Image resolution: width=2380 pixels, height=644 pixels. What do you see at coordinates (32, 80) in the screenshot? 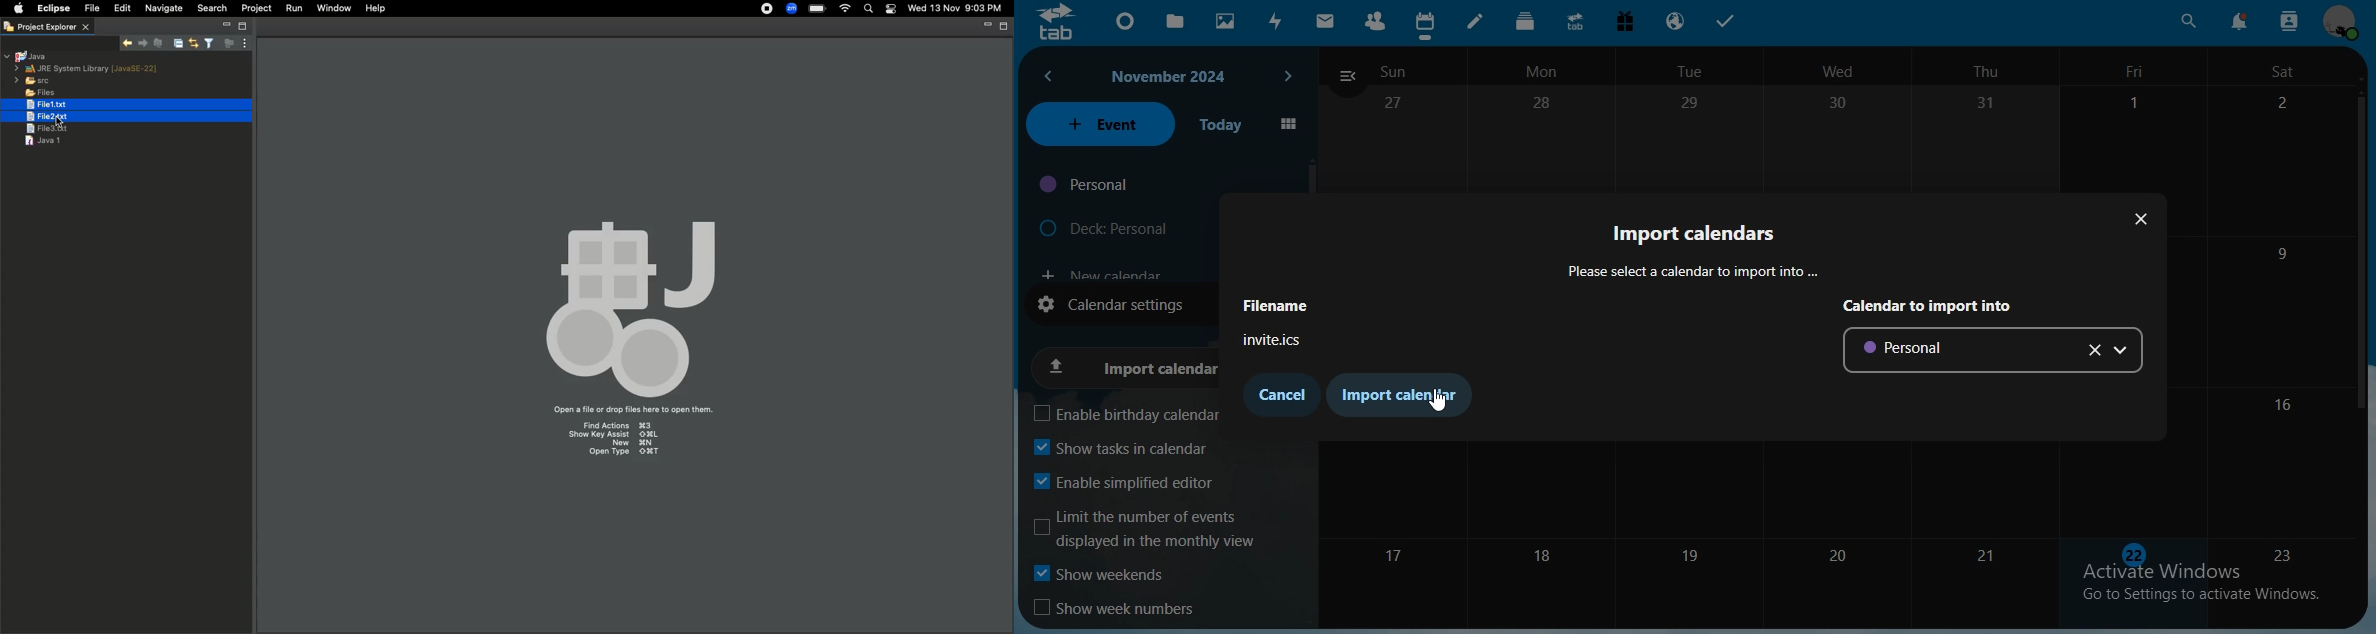
I see `src` at bounding box center [32, 80].